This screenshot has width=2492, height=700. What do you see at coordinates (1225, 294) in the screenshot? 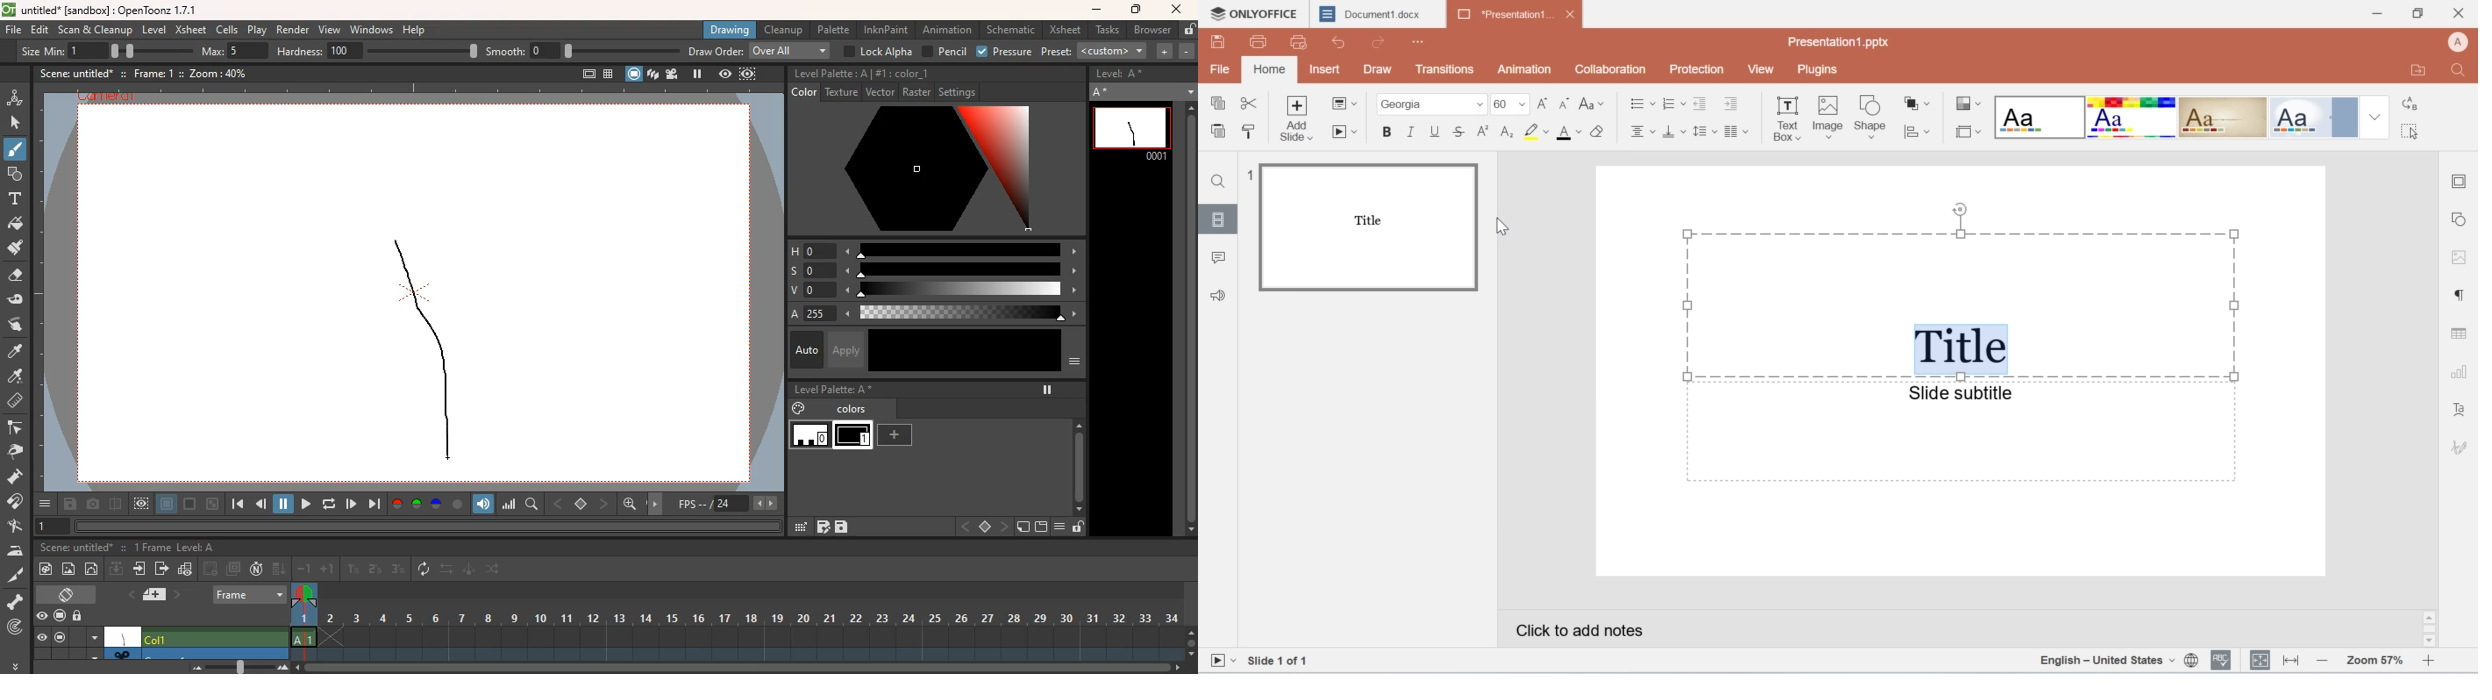
I see `audio` at bounding box center [1225, 294].